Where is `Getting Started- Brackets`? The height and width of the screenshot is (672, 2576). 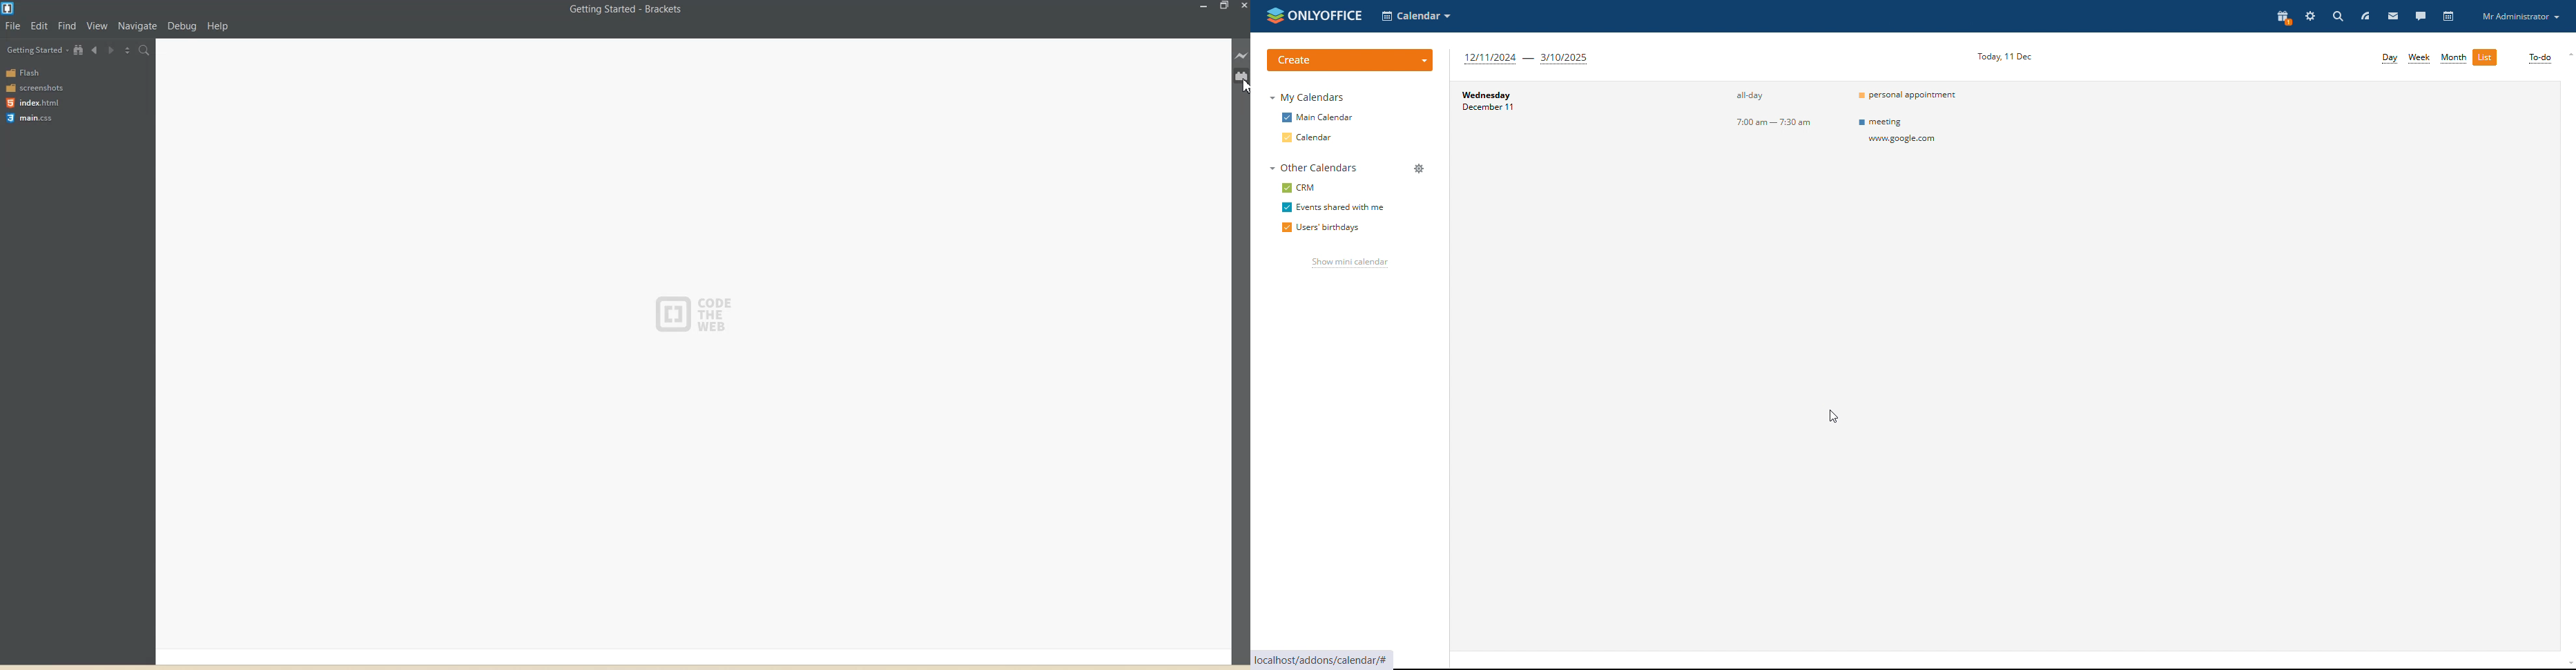
Getting Started- Brackets is located at coordinates (625, 10).